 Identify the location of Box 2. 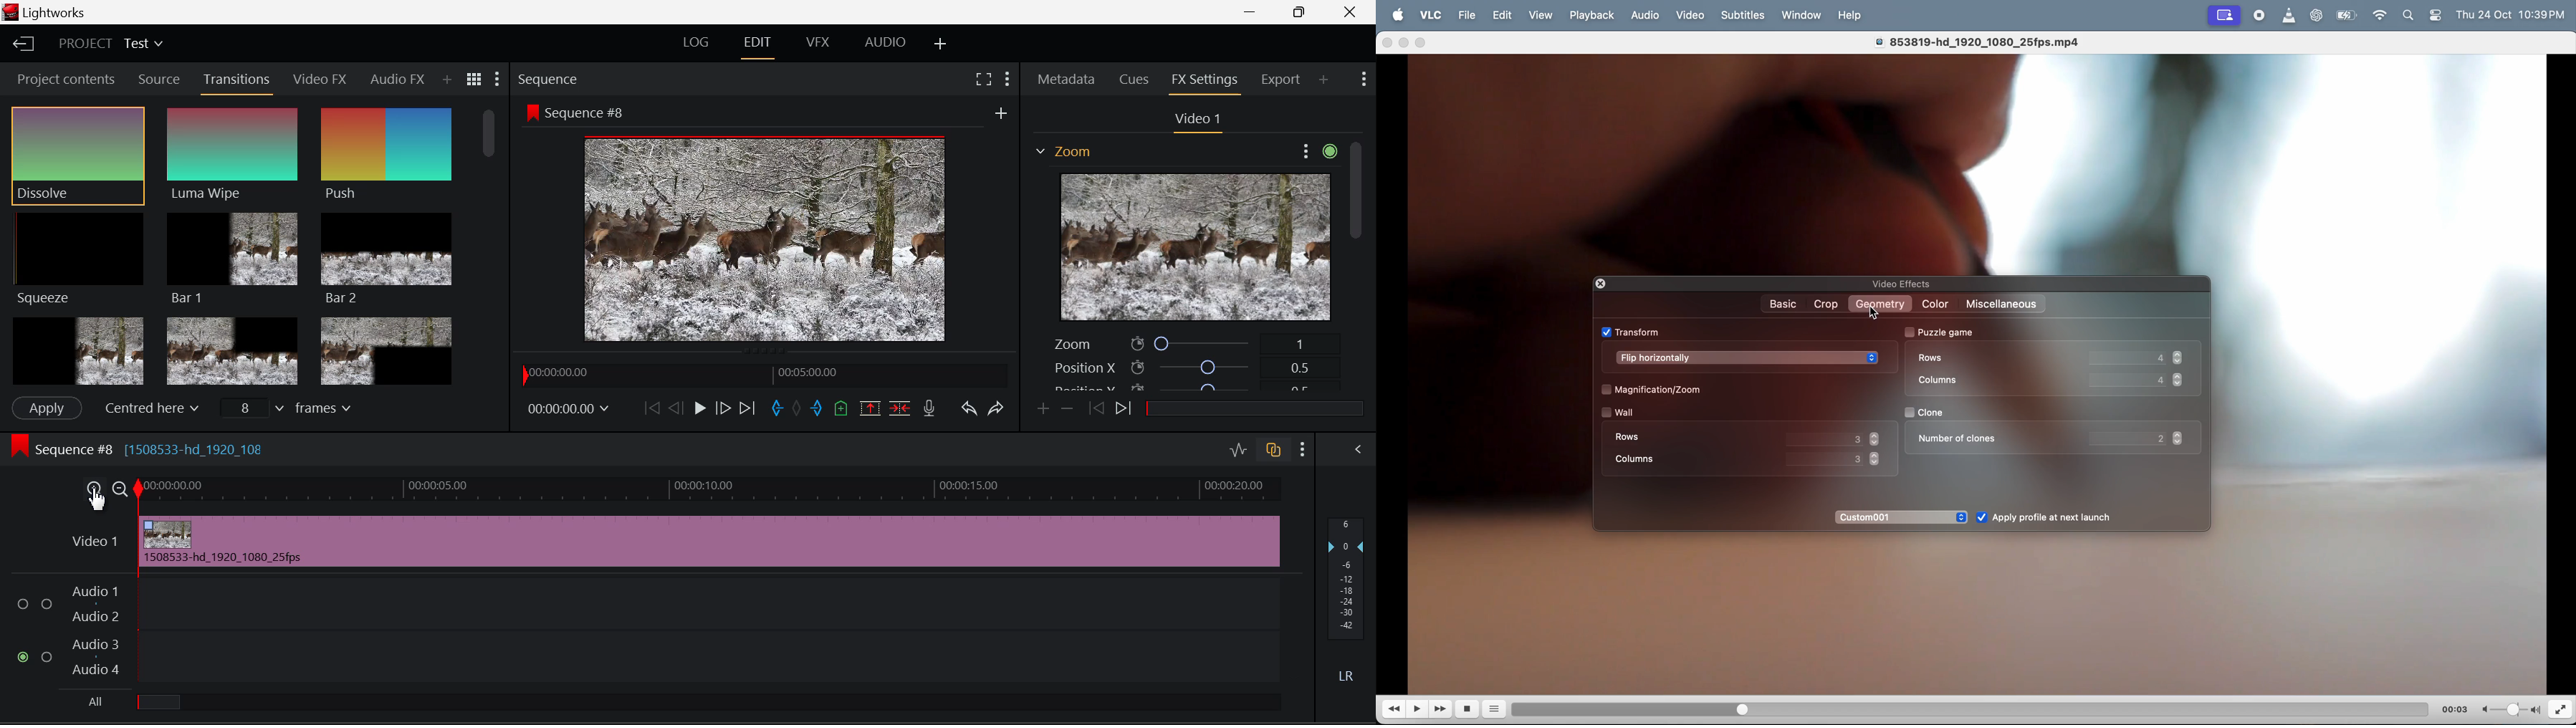
(232, 350).